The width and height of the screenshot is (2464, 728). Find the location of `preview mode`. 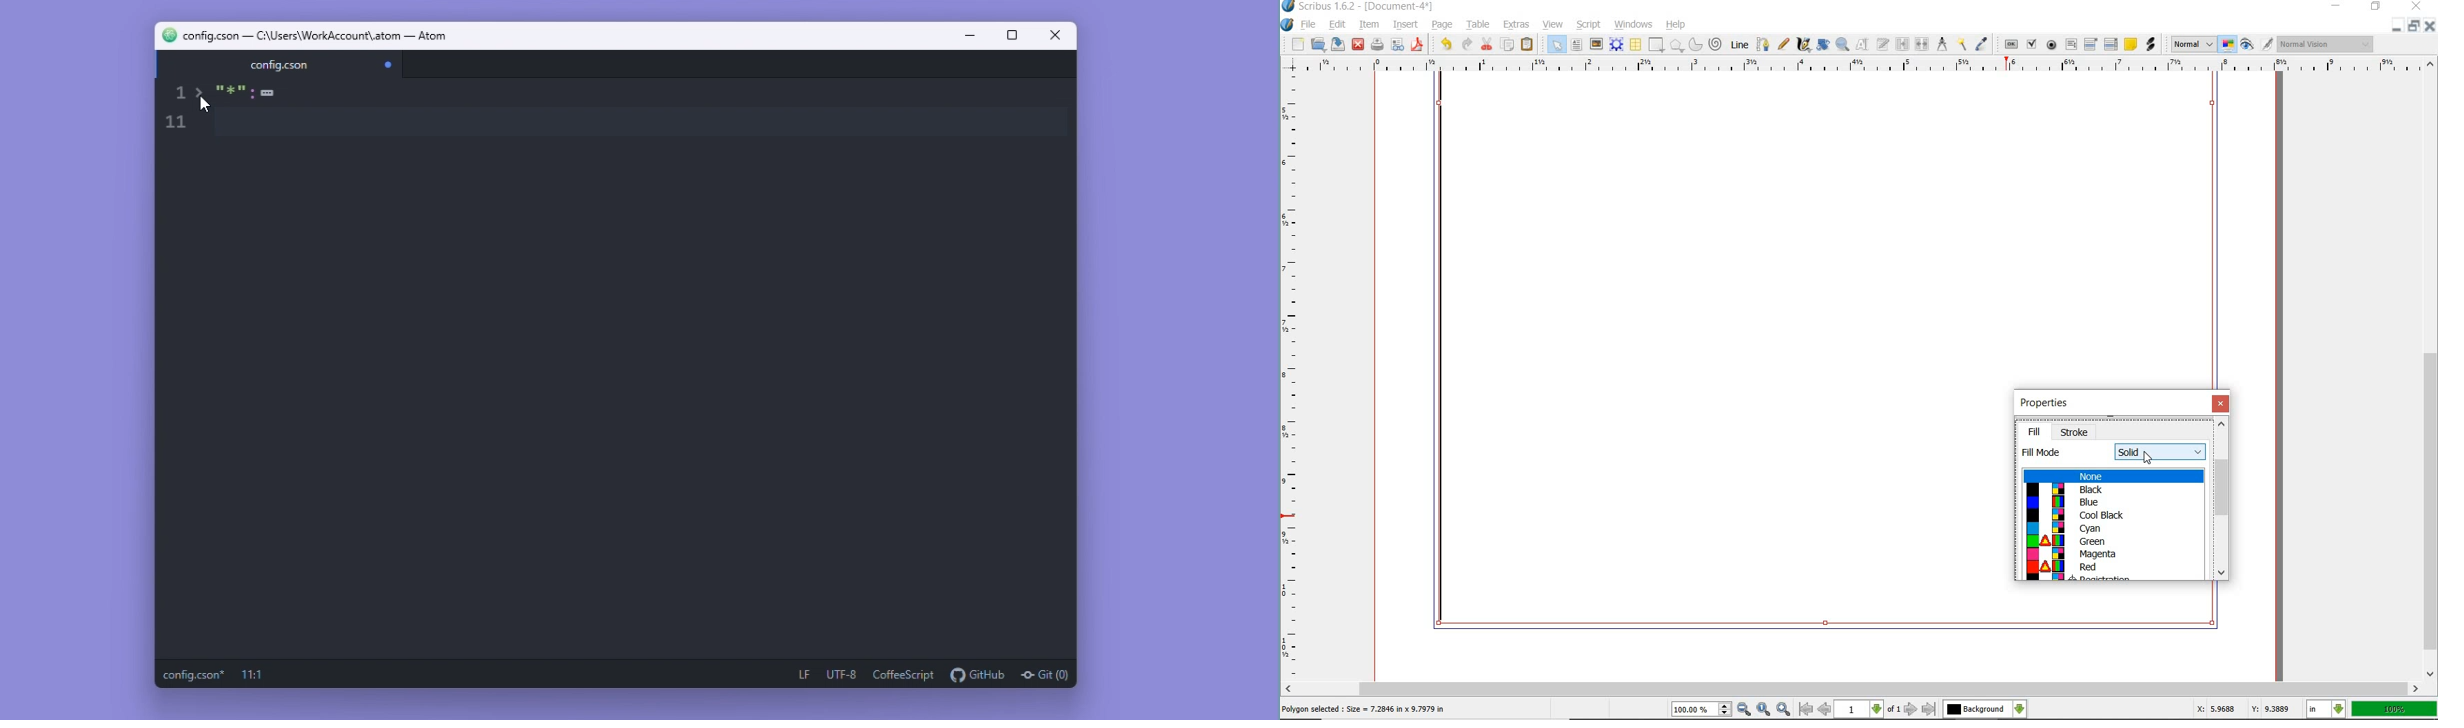

preview mode is located at coordinates (2257, 46).